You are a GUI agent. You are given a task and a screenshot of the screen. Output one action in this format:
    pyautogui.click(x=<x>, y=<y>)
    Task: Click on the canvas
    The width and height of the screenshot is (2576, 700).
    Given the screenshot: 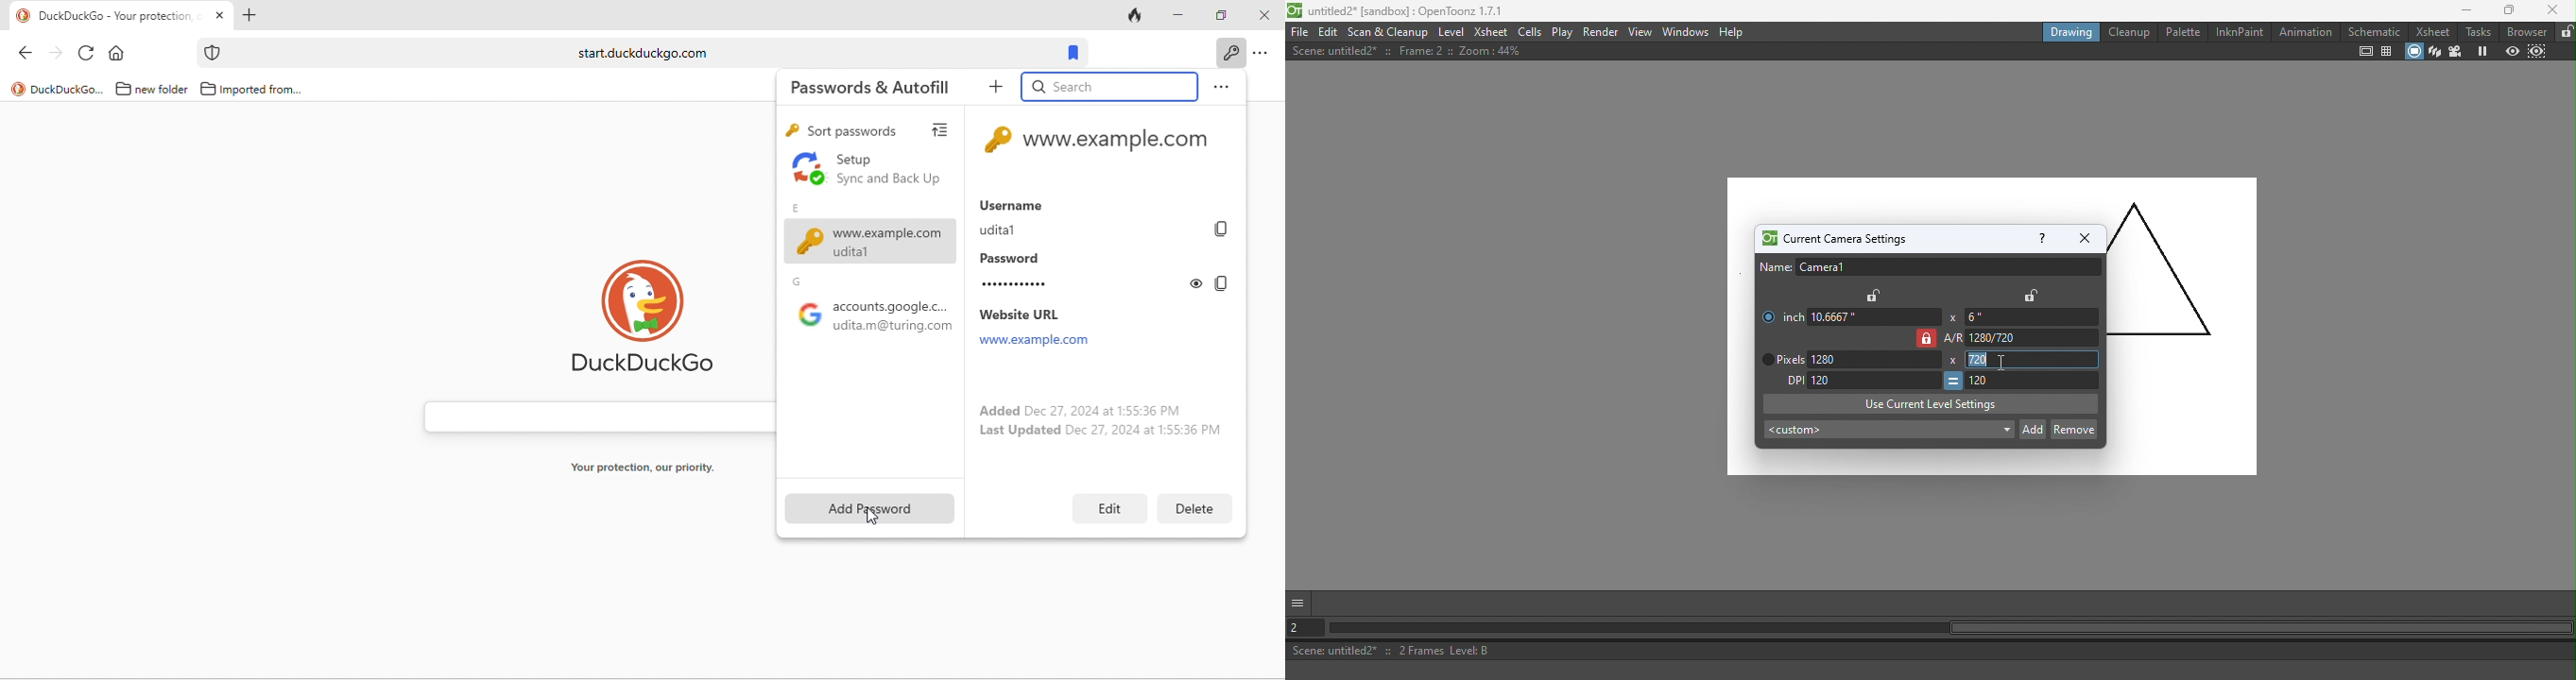 What is the action you would take?
    pyautogui.click(x=2182, y=328)
    